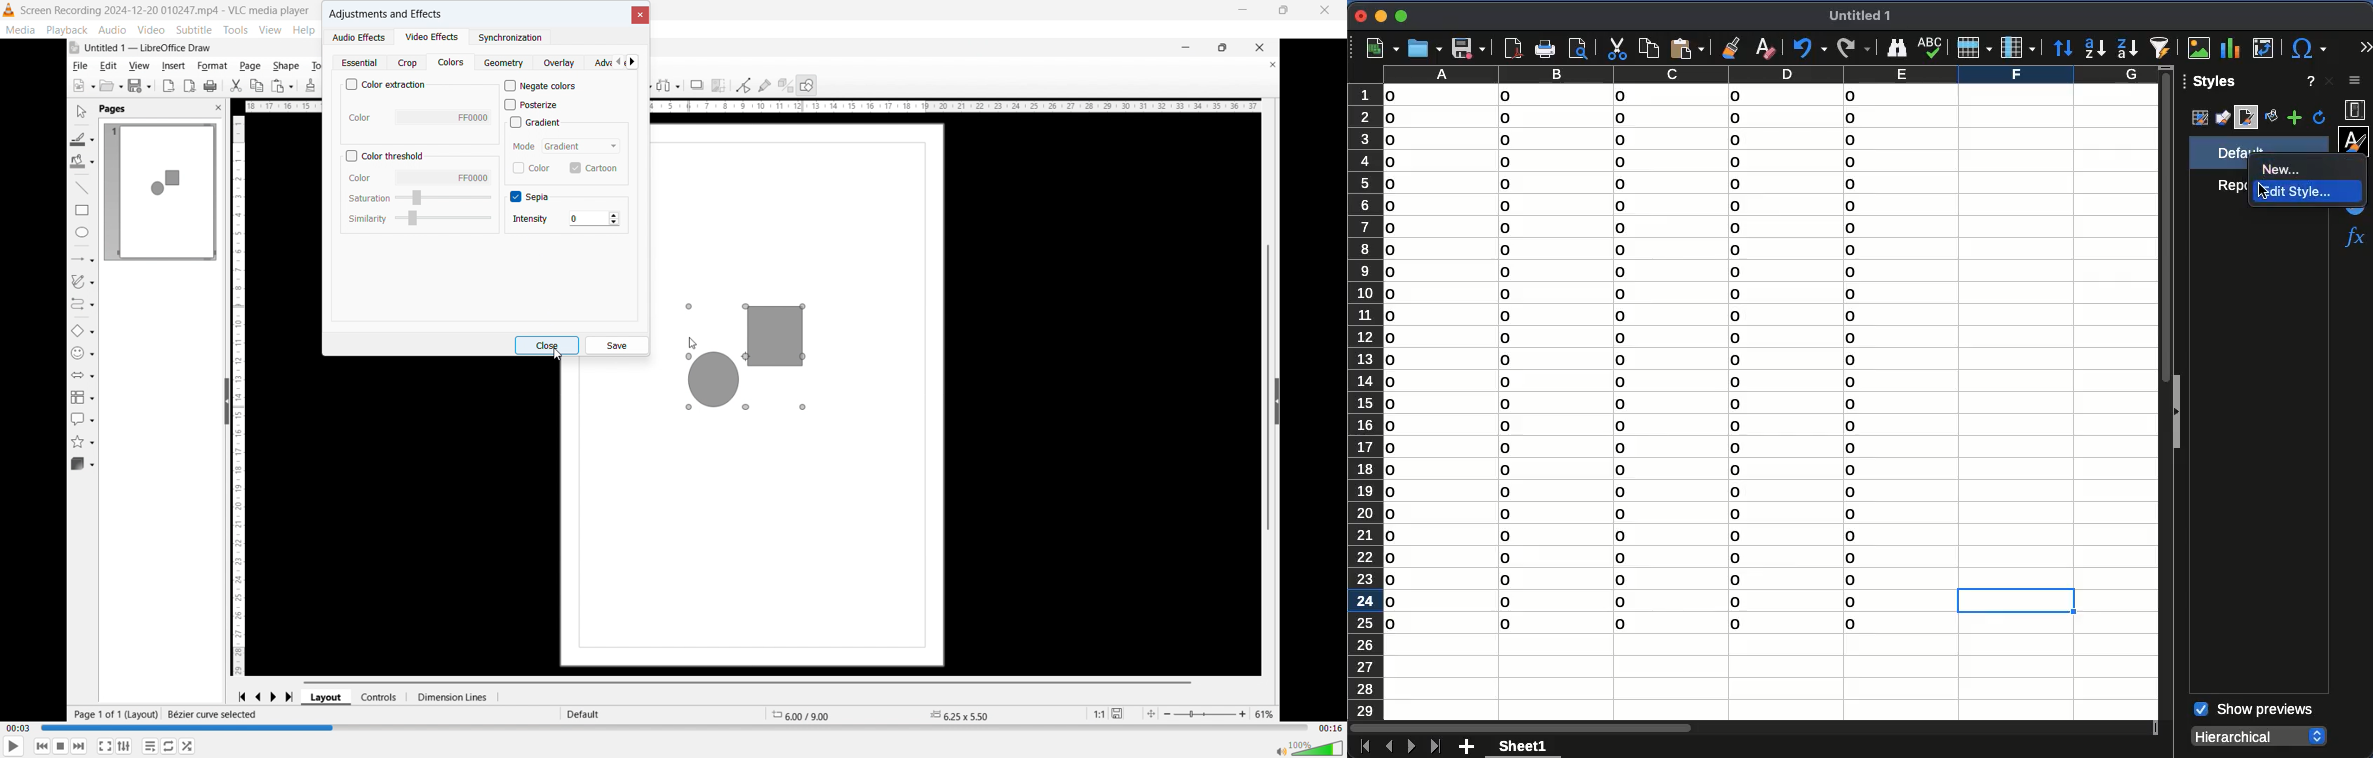  I want to click on Cartoon , so click(594, 168).